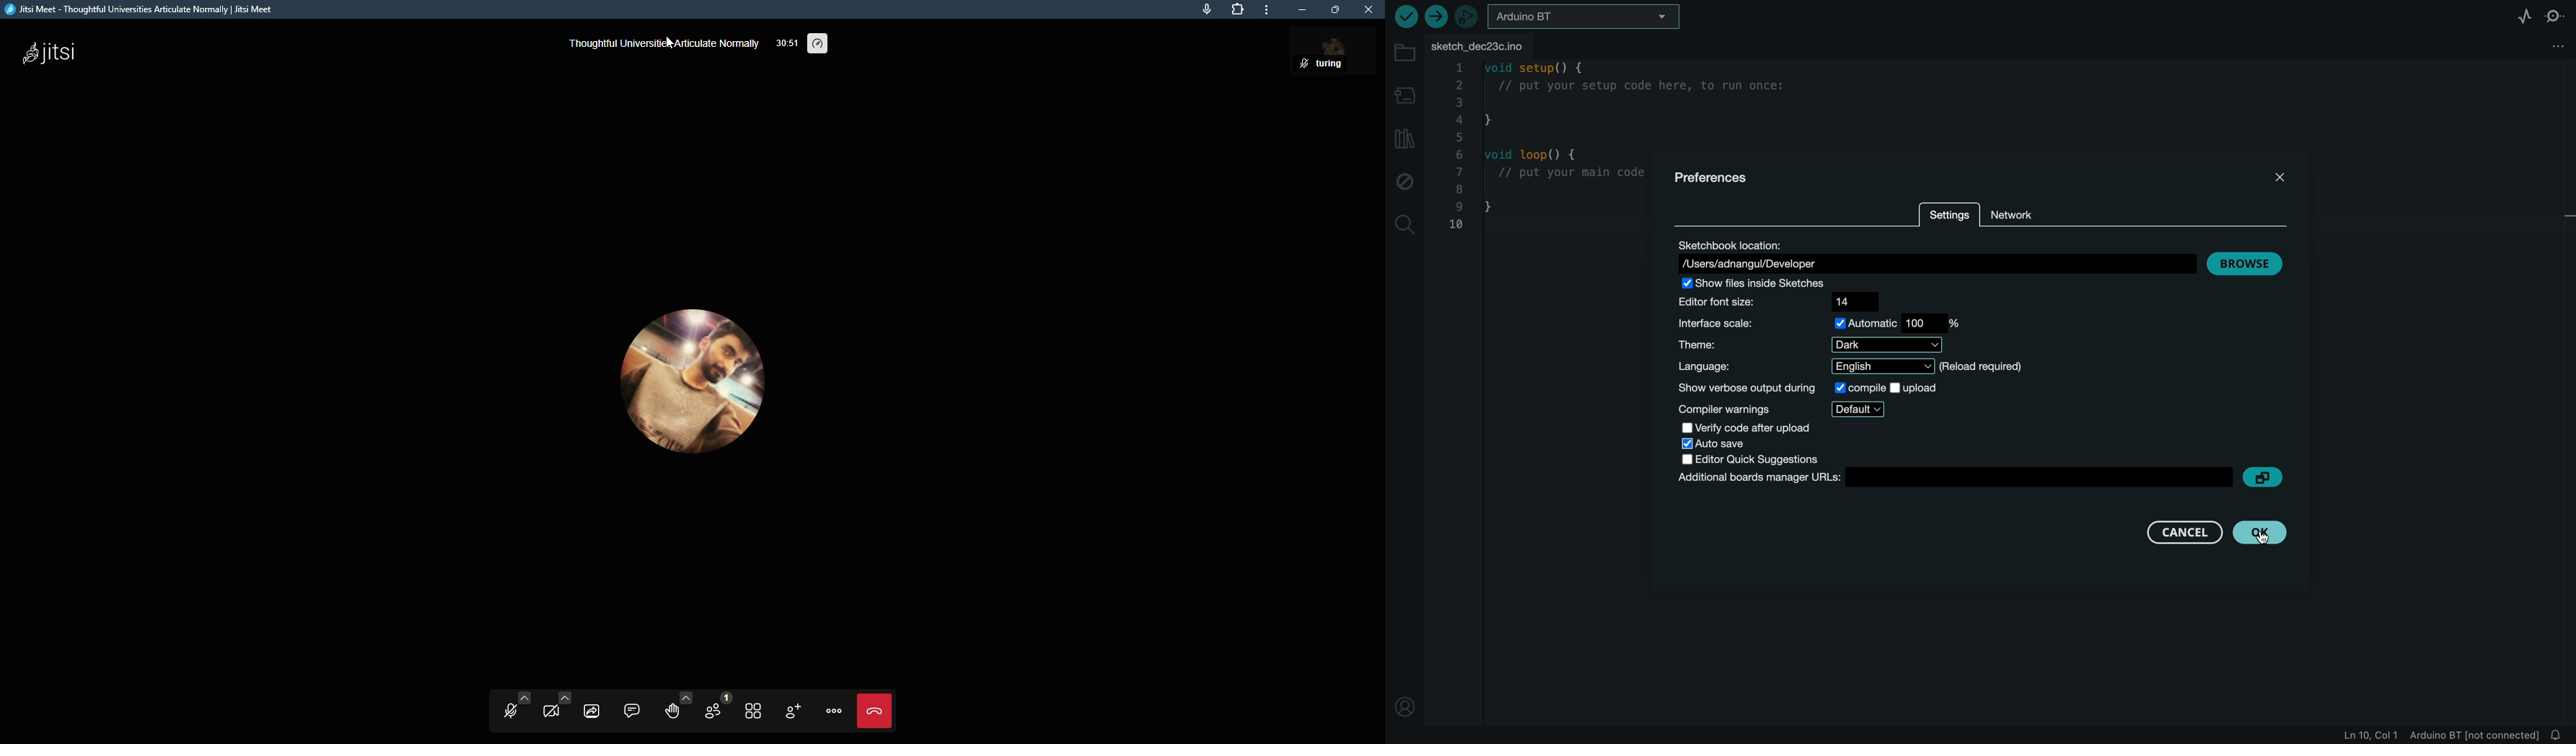 The image size is (2576, 756). What do you see at coordinates (1405, 137) in the screenshot?
I see `library manger` at bounding box center [1405, 137].